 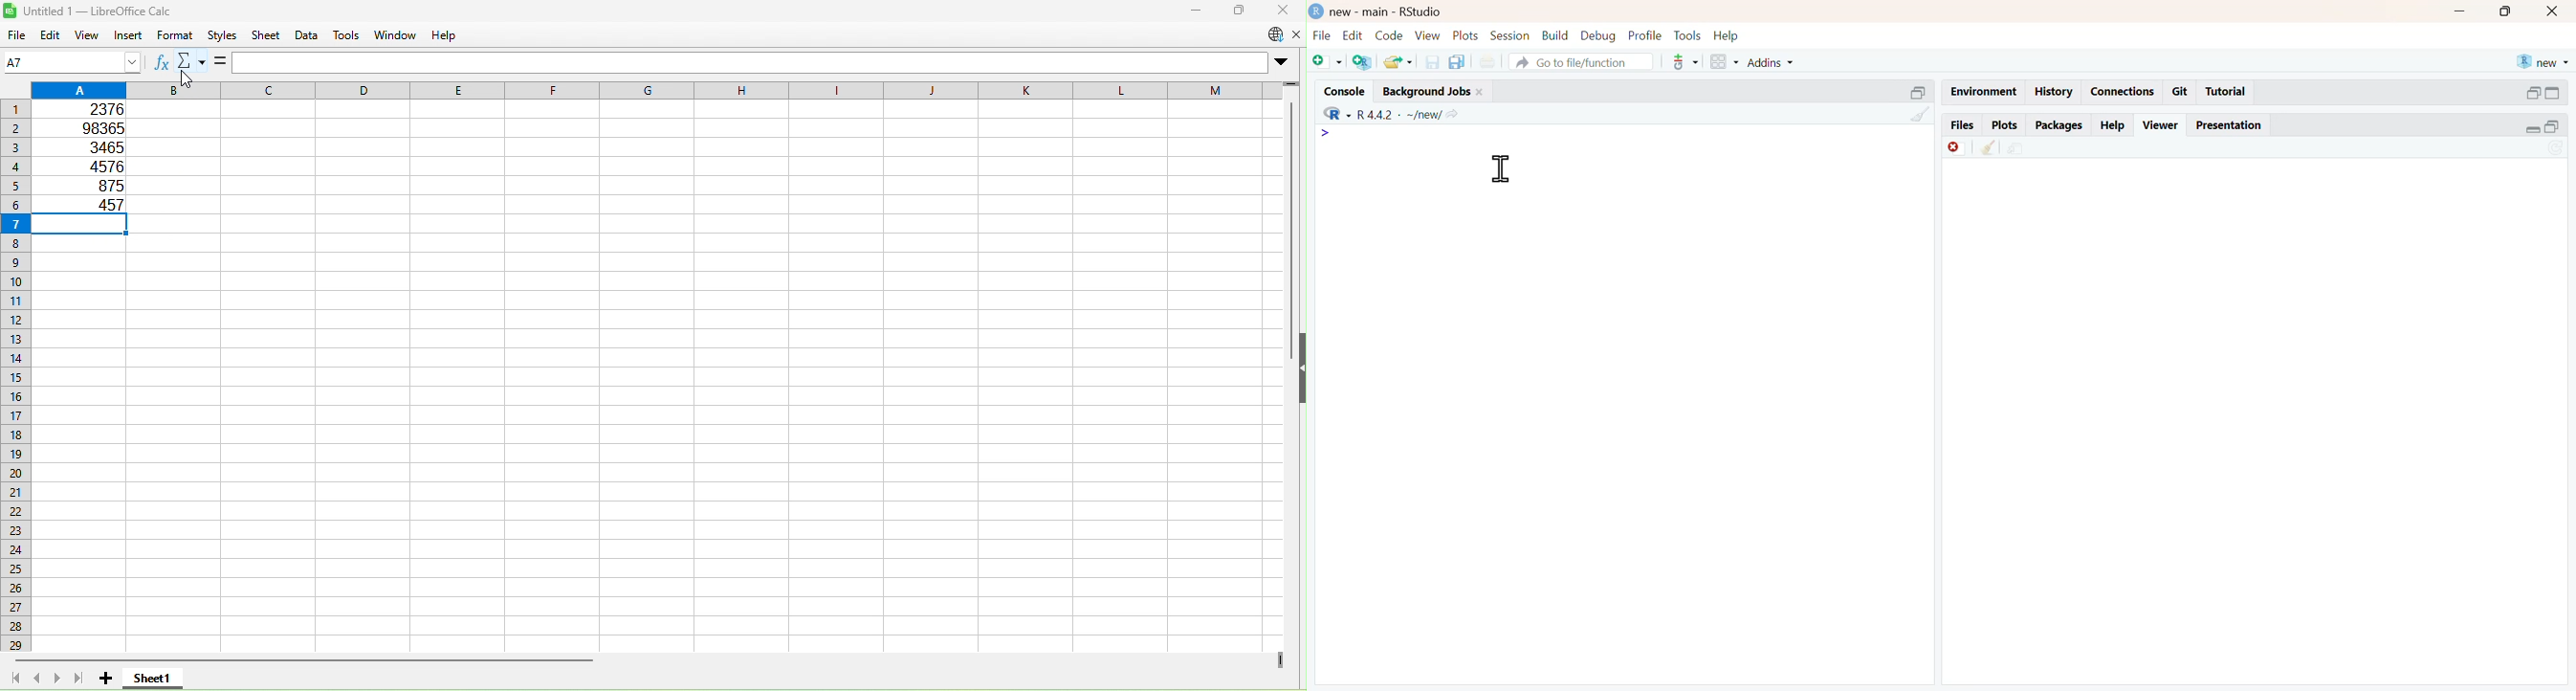 I want to click on tools, so click(x=1686, y=62).